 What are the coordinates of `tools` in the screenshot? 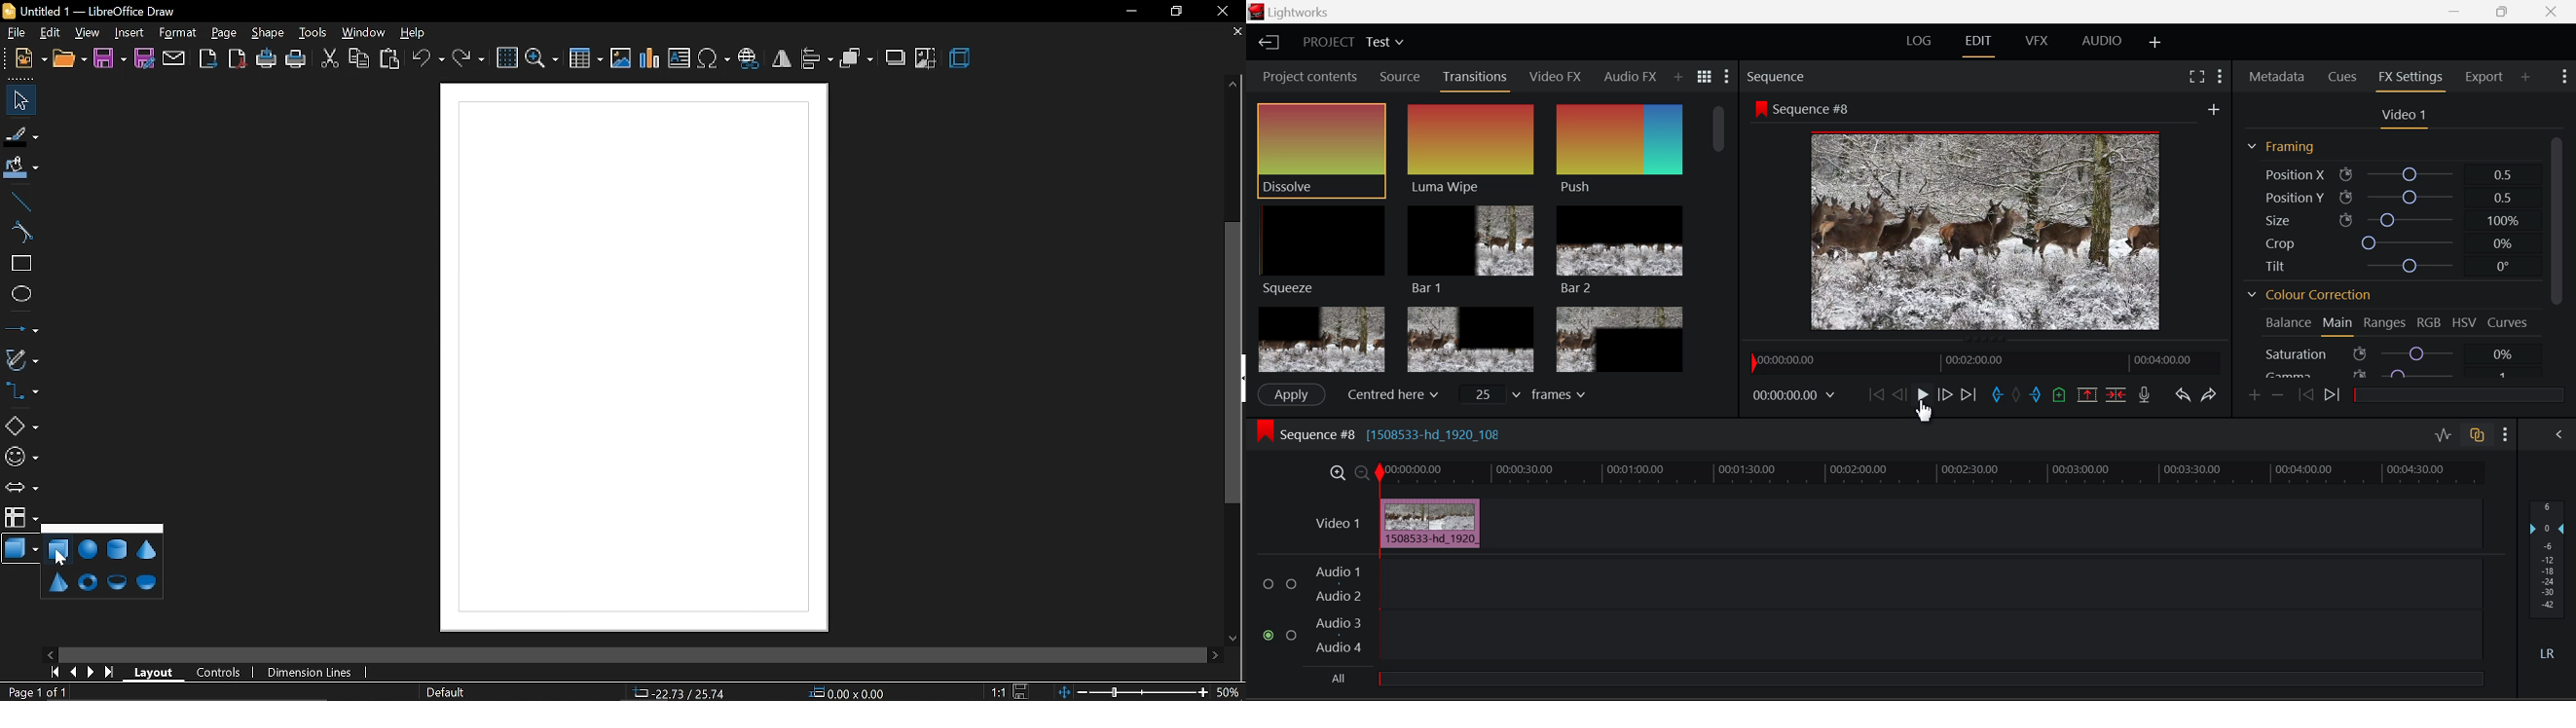 It's located at (315, 33).